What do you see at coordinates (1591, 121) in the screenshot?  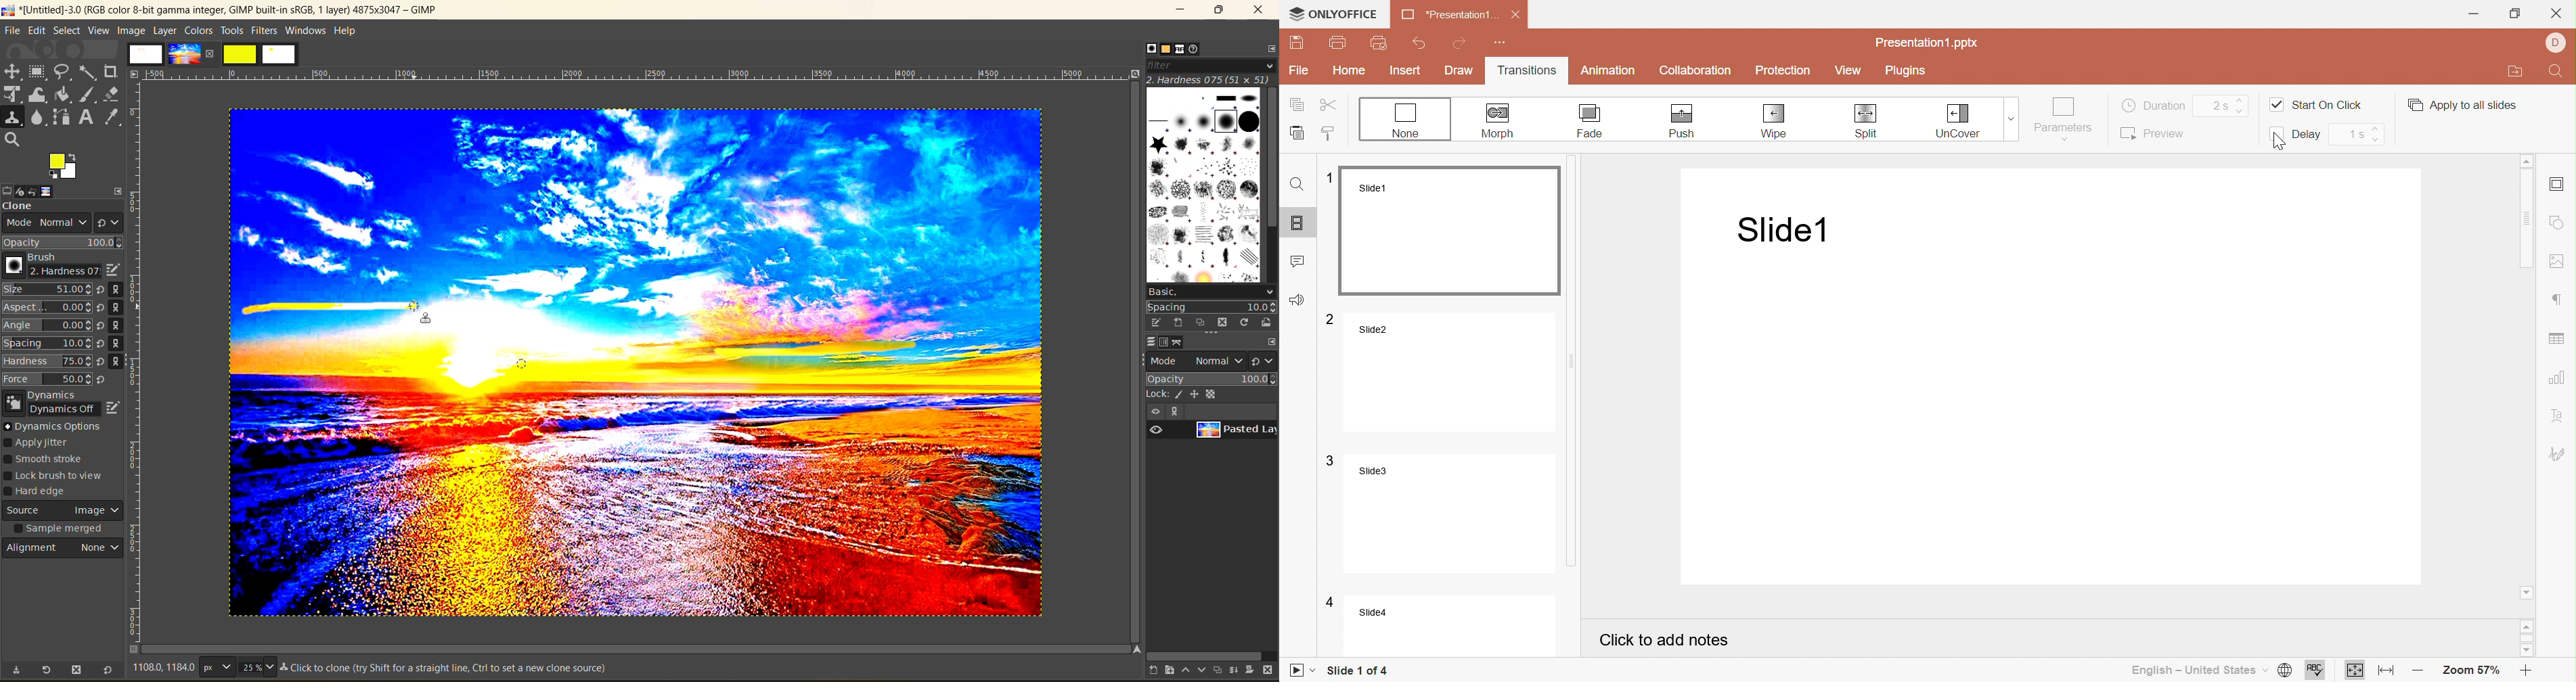 I see `Fade` at bounding box center [1591, 121].